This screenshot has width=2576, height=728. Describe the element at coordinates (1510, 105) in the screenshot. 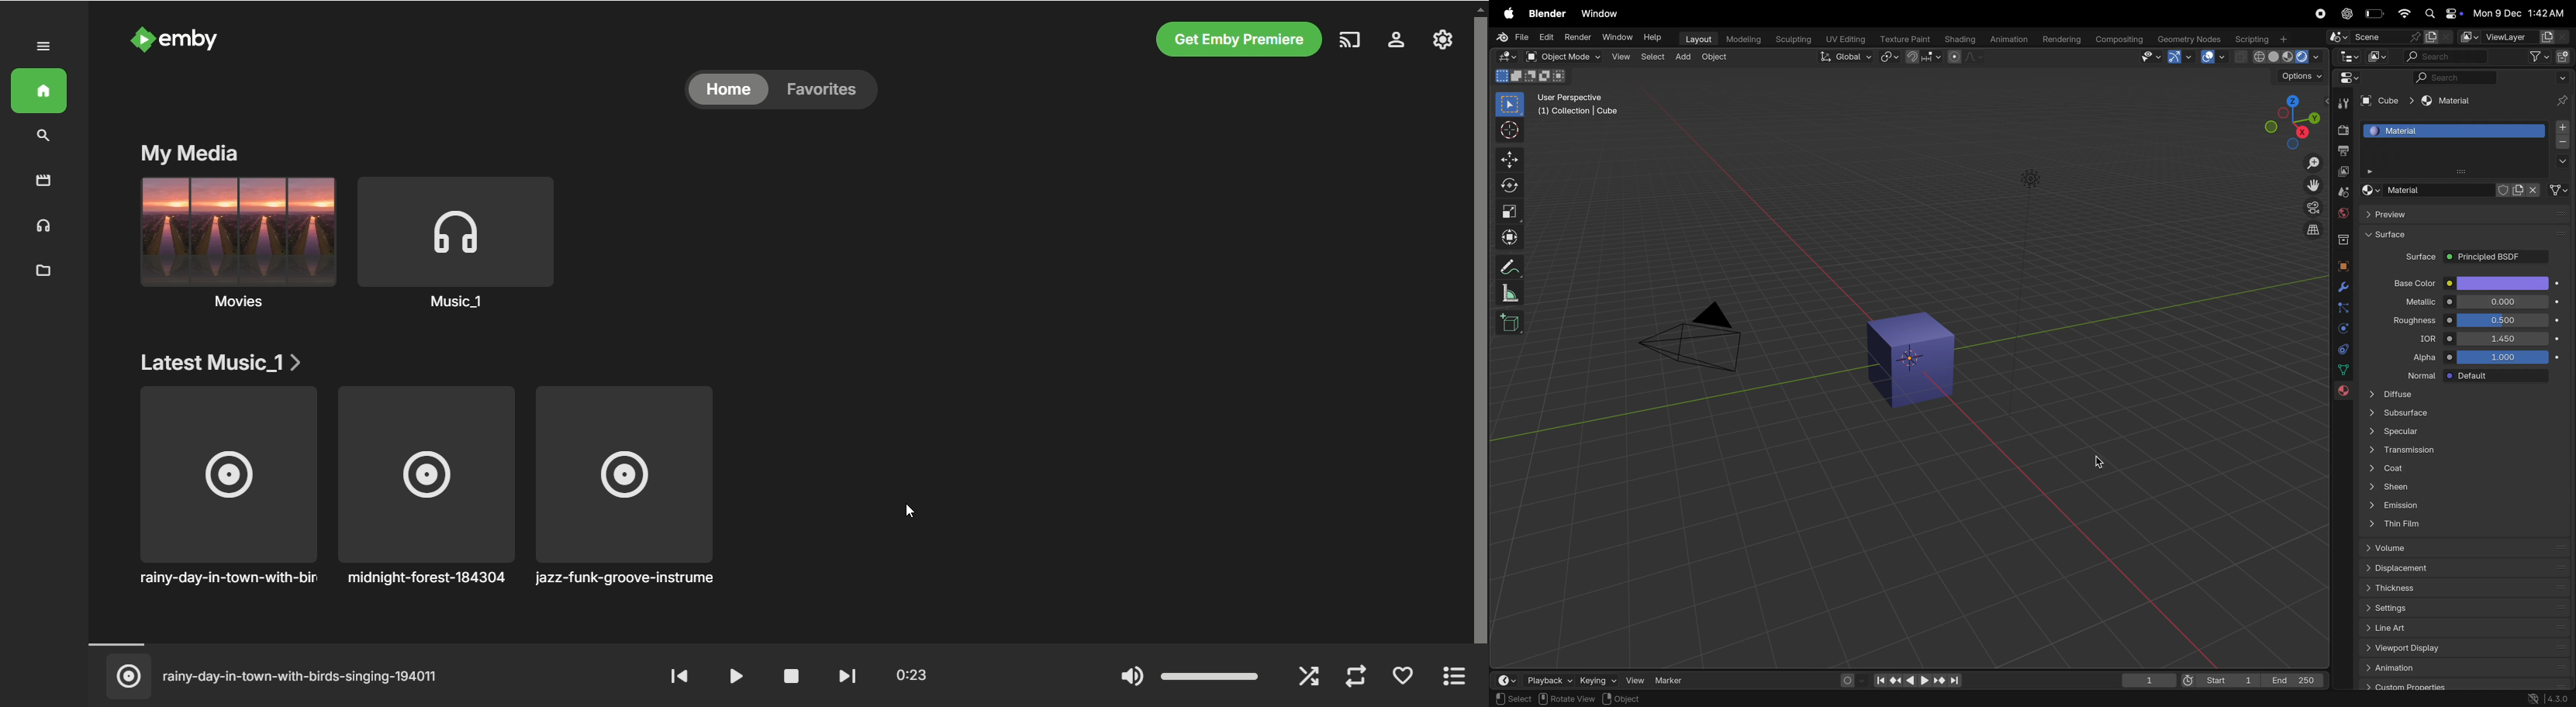

I see `select box` at that location.